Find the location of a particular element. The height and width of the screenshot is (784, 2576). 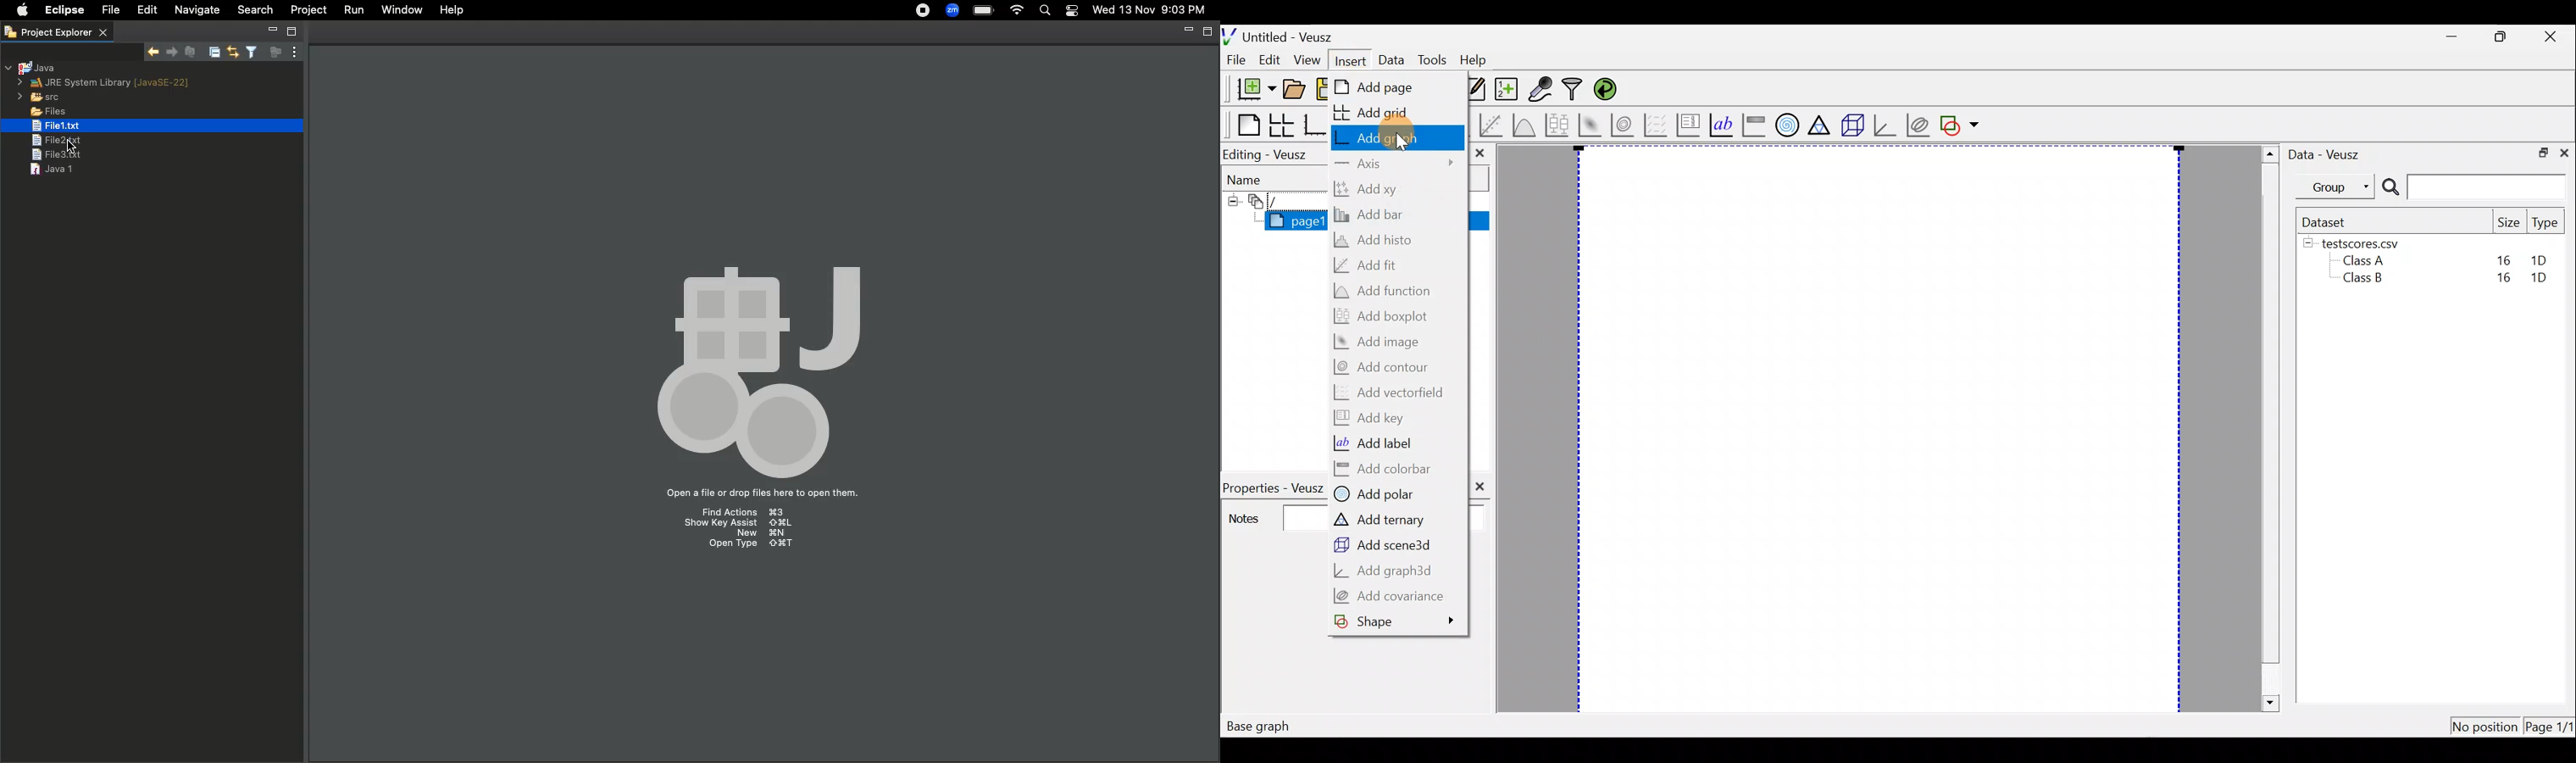

Add bar is located at coordinates (1373, 216).